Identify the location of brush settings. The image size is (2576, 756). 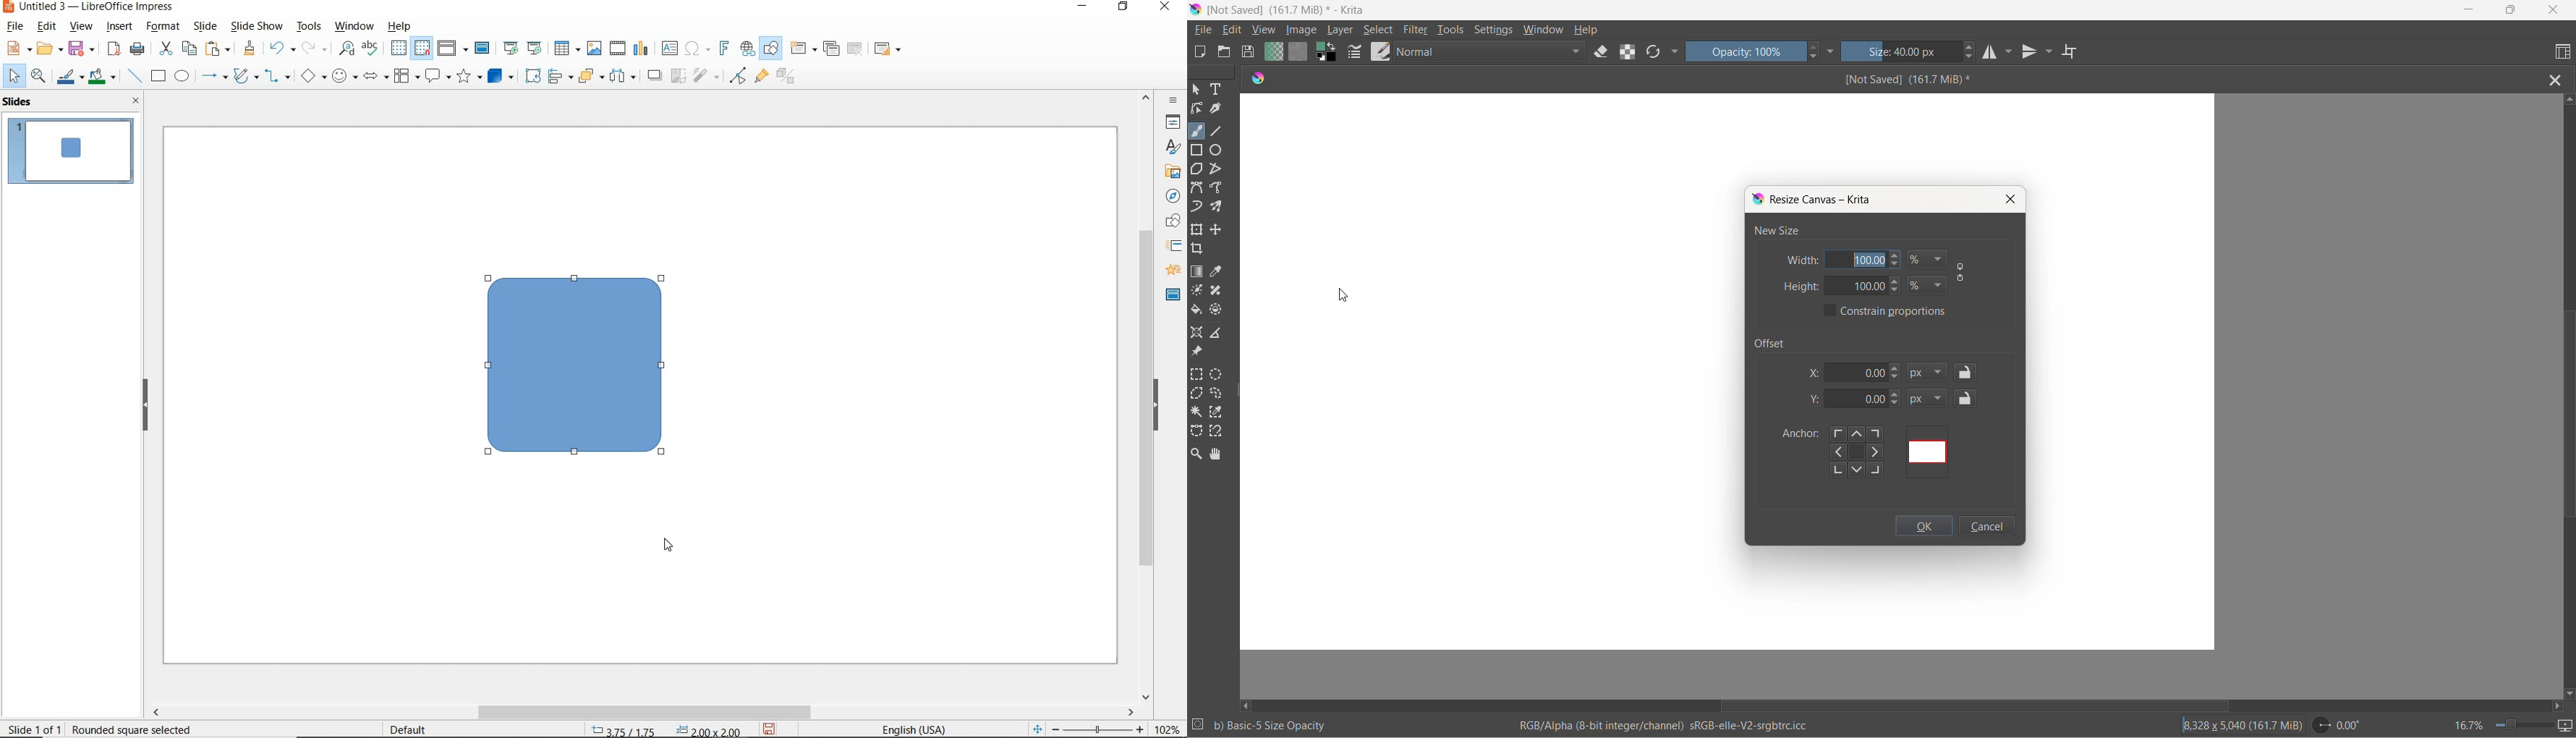
(1356, 55).